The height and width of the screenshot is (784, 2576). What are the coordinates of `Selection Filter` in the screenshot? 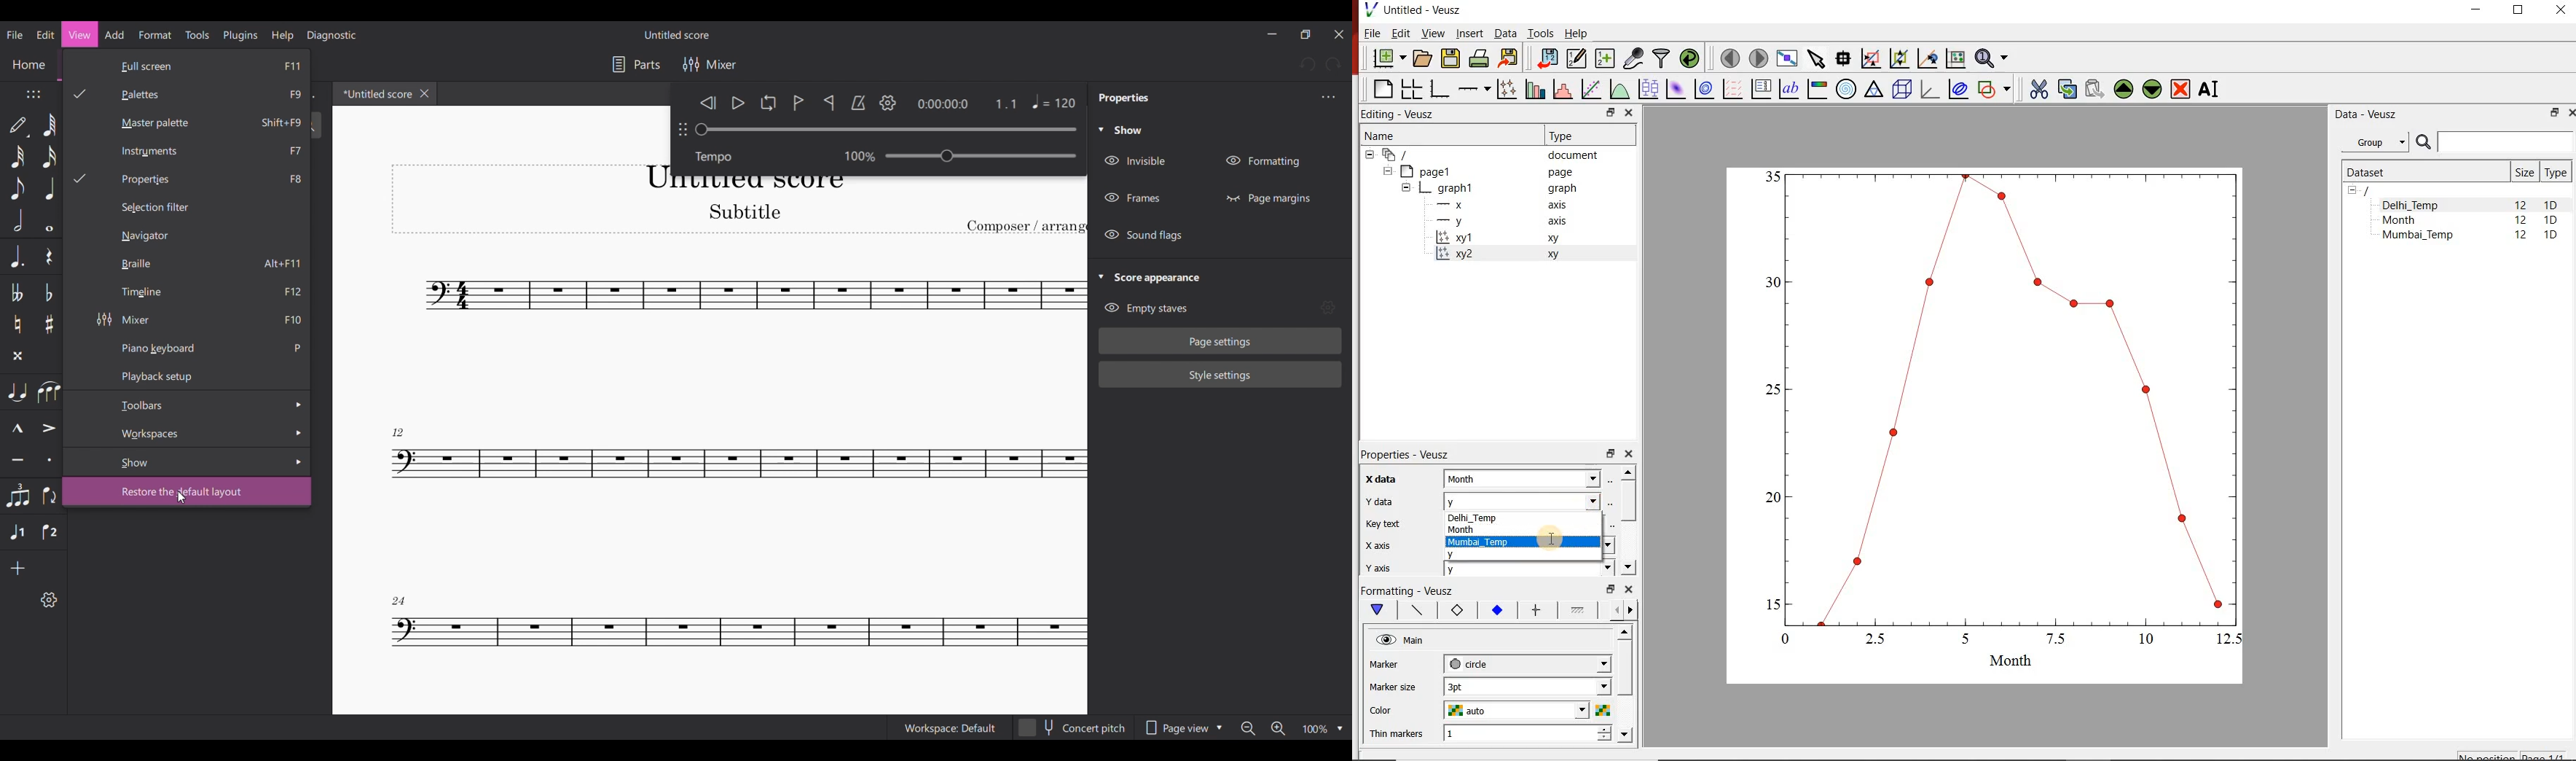 It's located at (192, 206).